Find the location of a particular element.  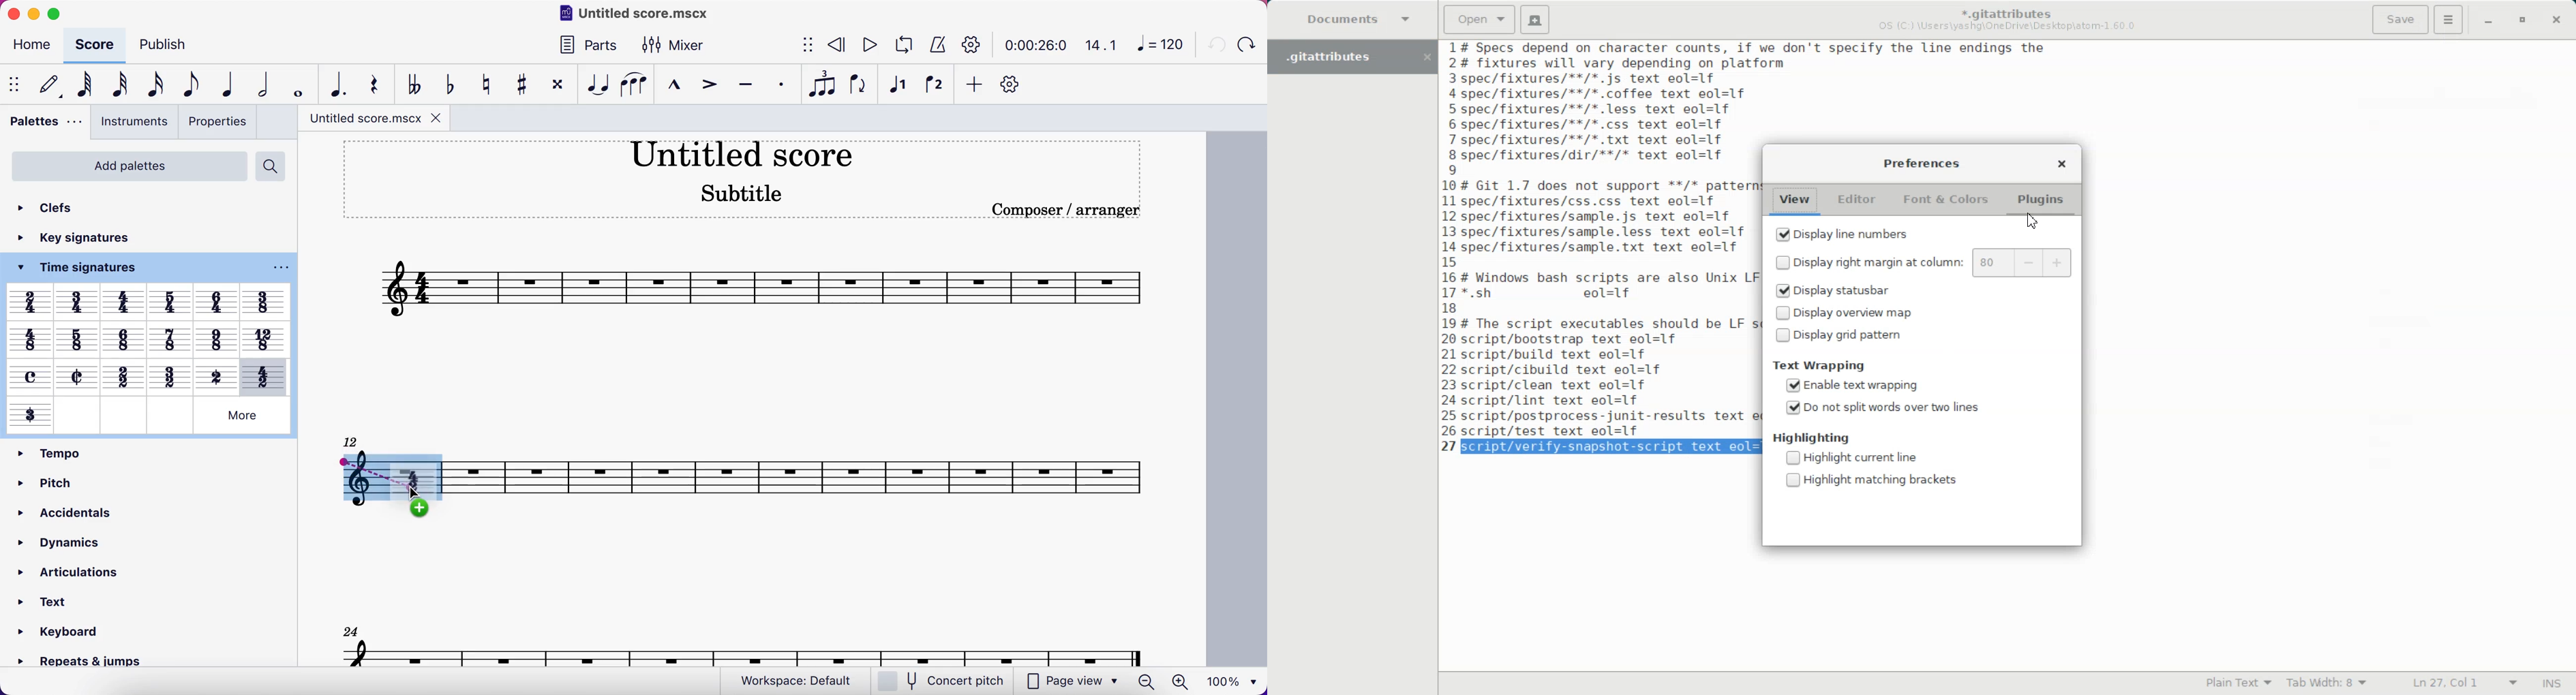

voice 1 is located at coordinates (896, 84).